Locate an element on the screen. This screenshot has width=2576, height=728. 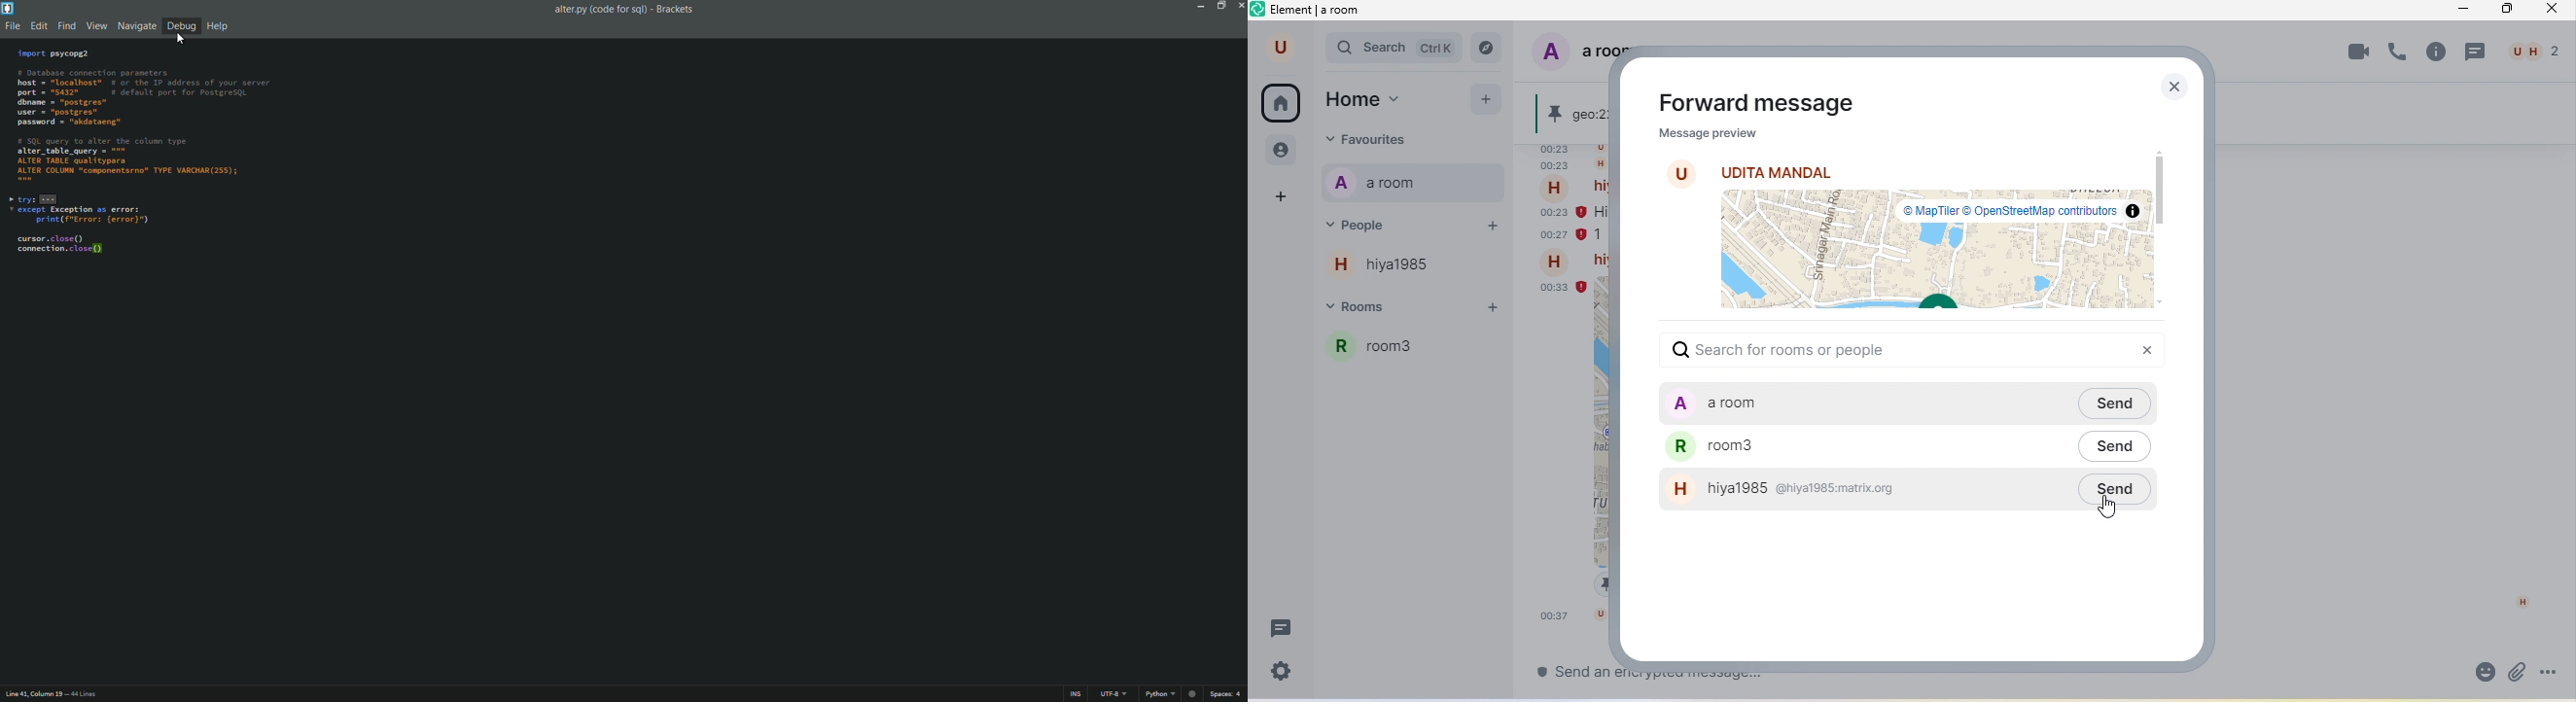
H is located at coordinates (2523, 602).